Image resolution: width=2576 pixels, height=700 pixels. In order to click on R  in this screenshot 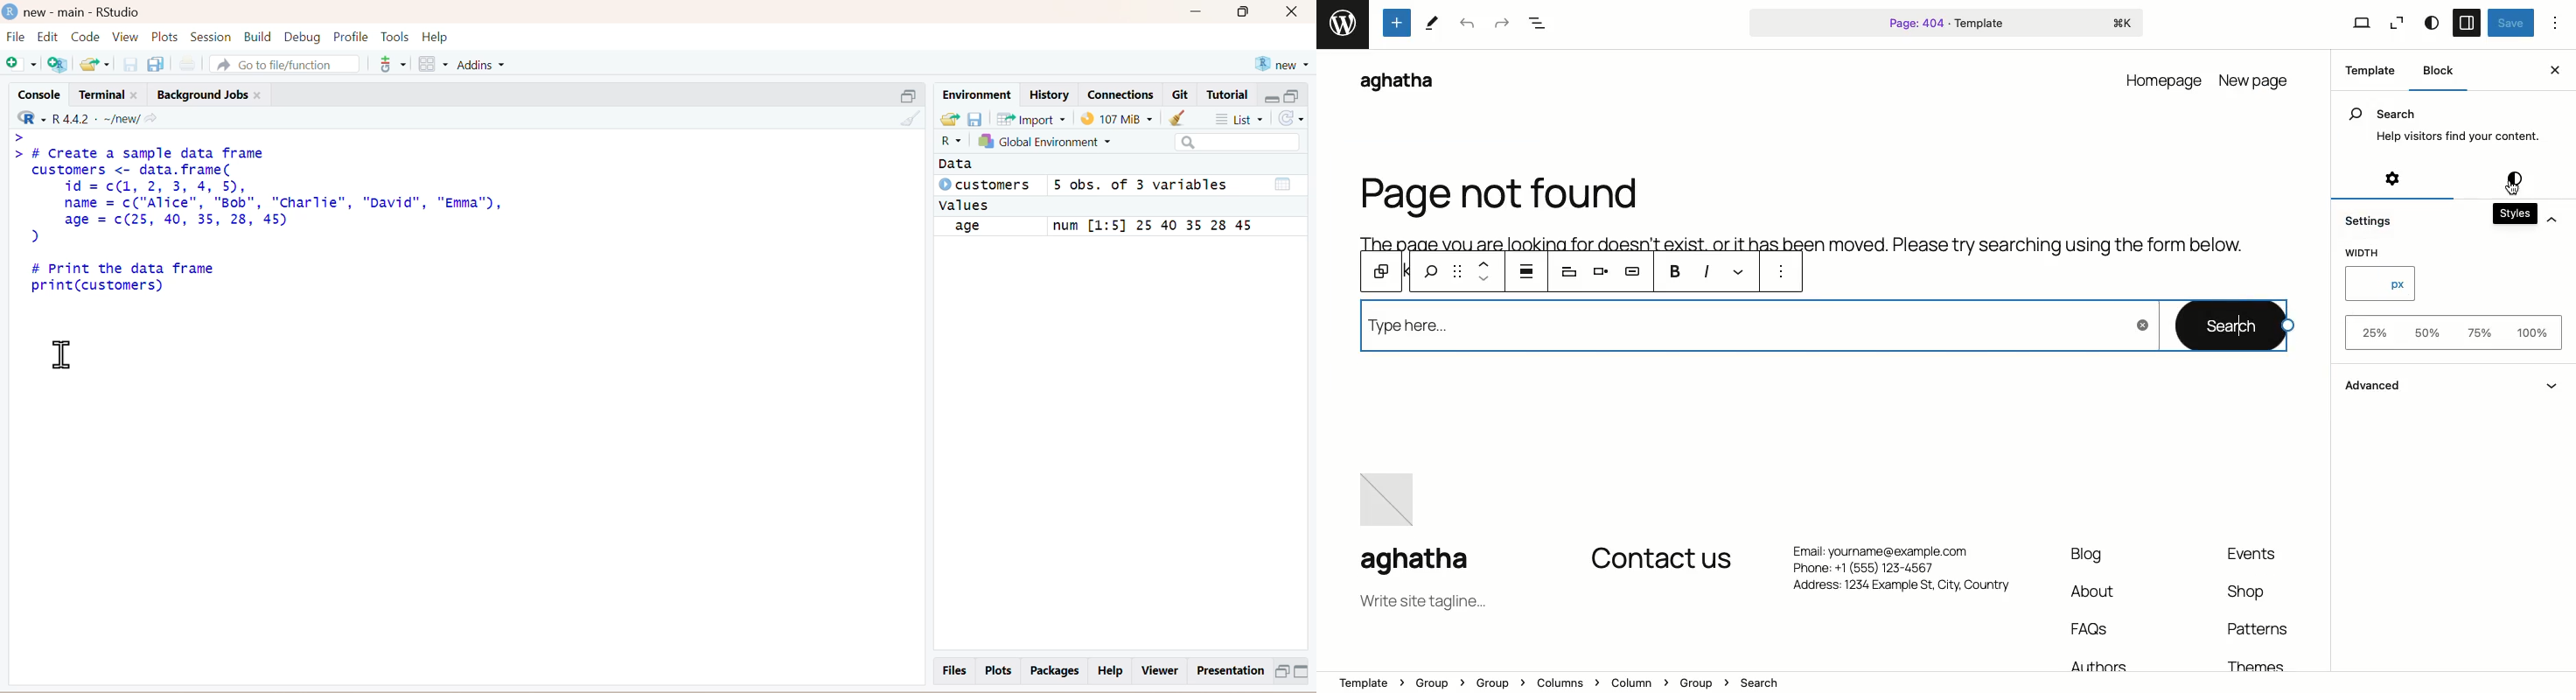, I will do `click(946, 143)`.